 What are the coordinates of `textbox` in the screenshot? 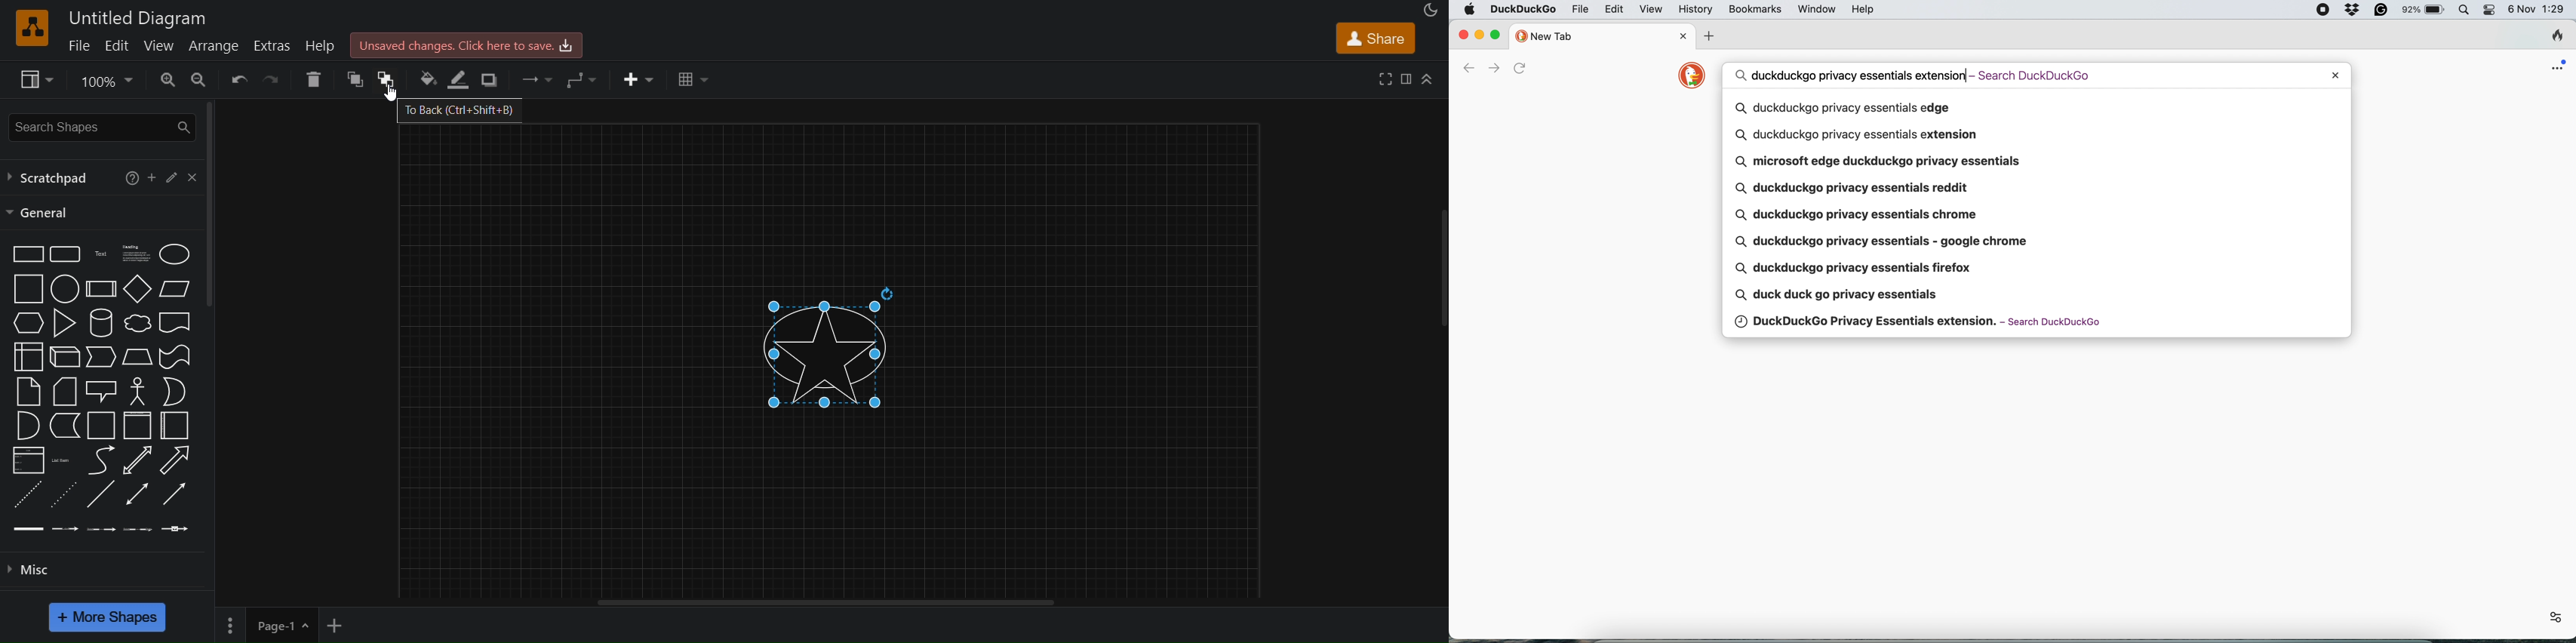 It's located at (139, 254).